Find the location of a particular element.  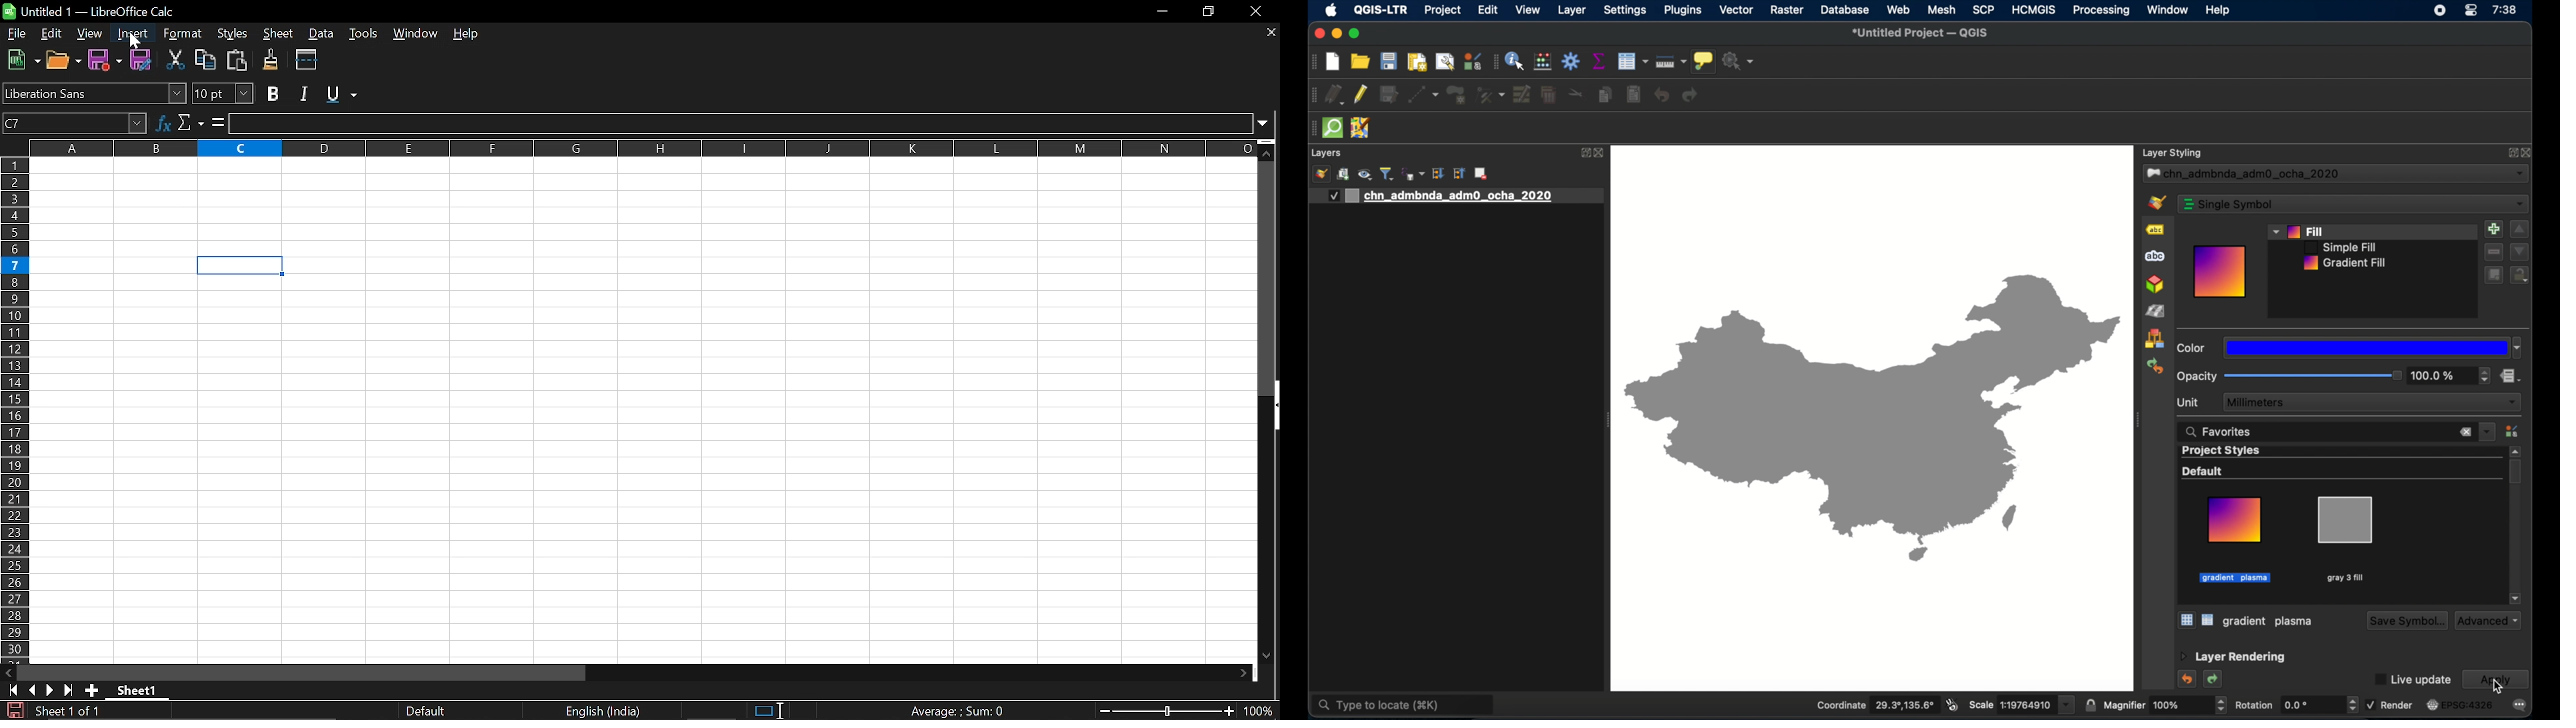

Select function is located at coordinates (191, 122).